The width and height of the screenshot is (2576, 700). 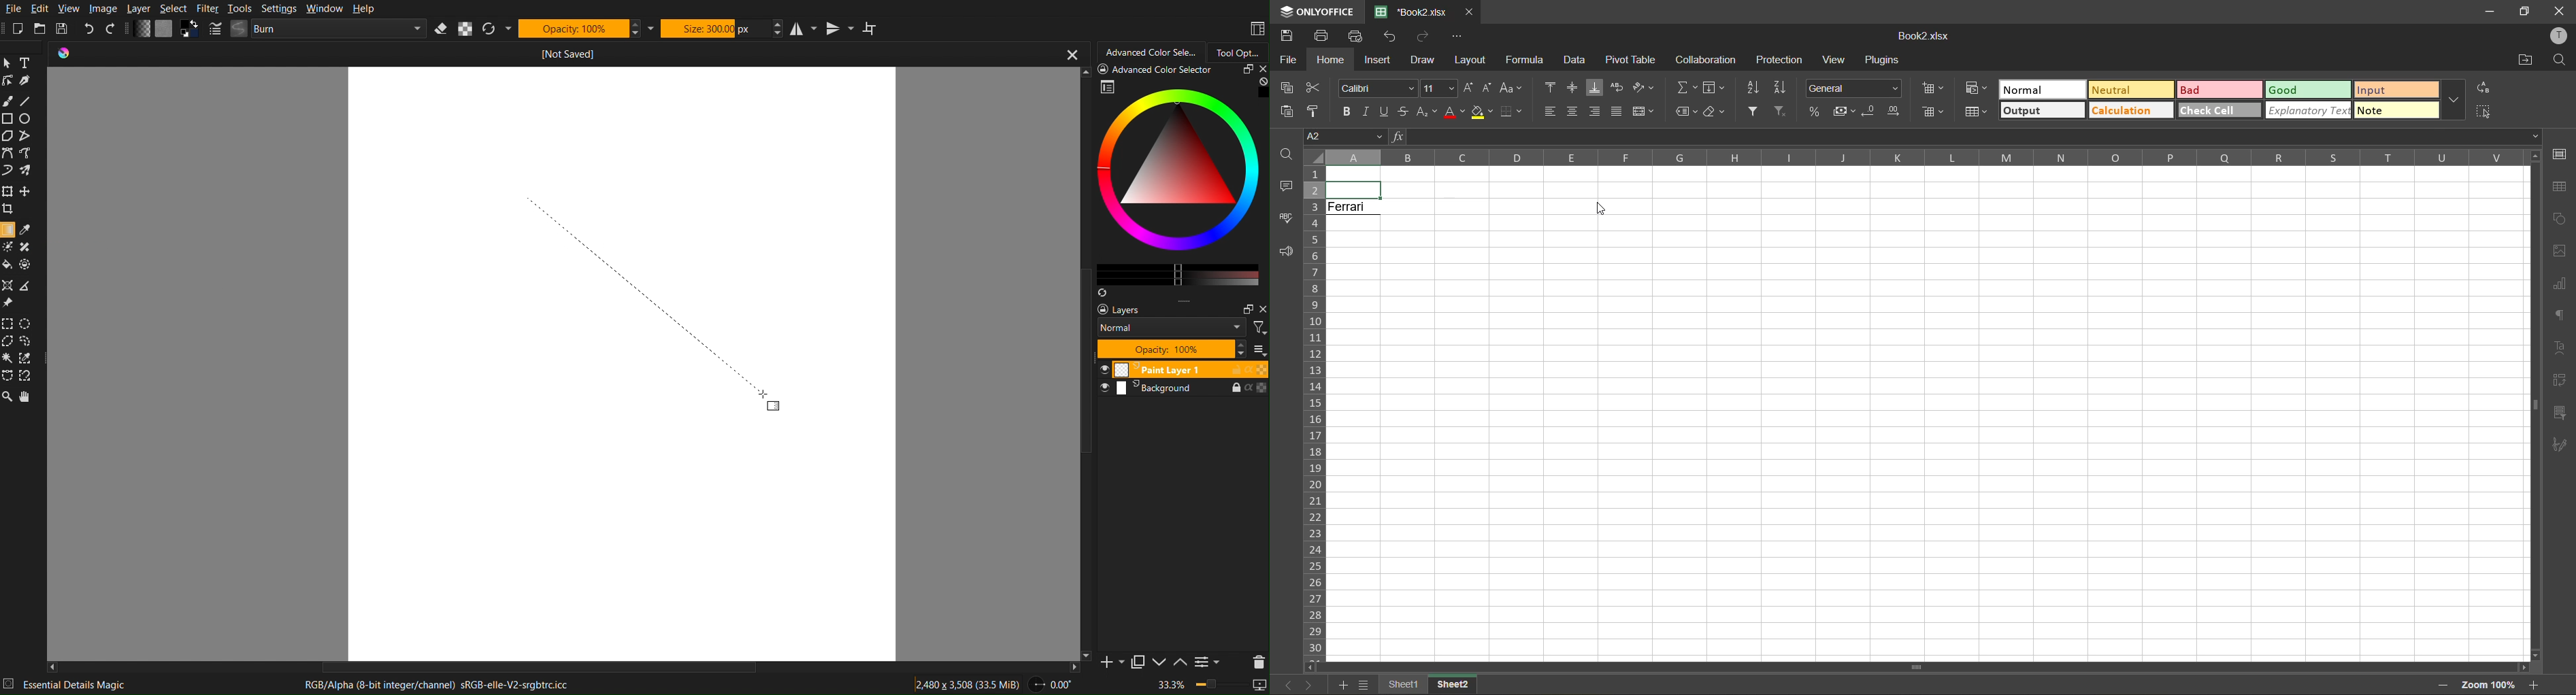 I want to click on Redo, so click(x=113, y=30).